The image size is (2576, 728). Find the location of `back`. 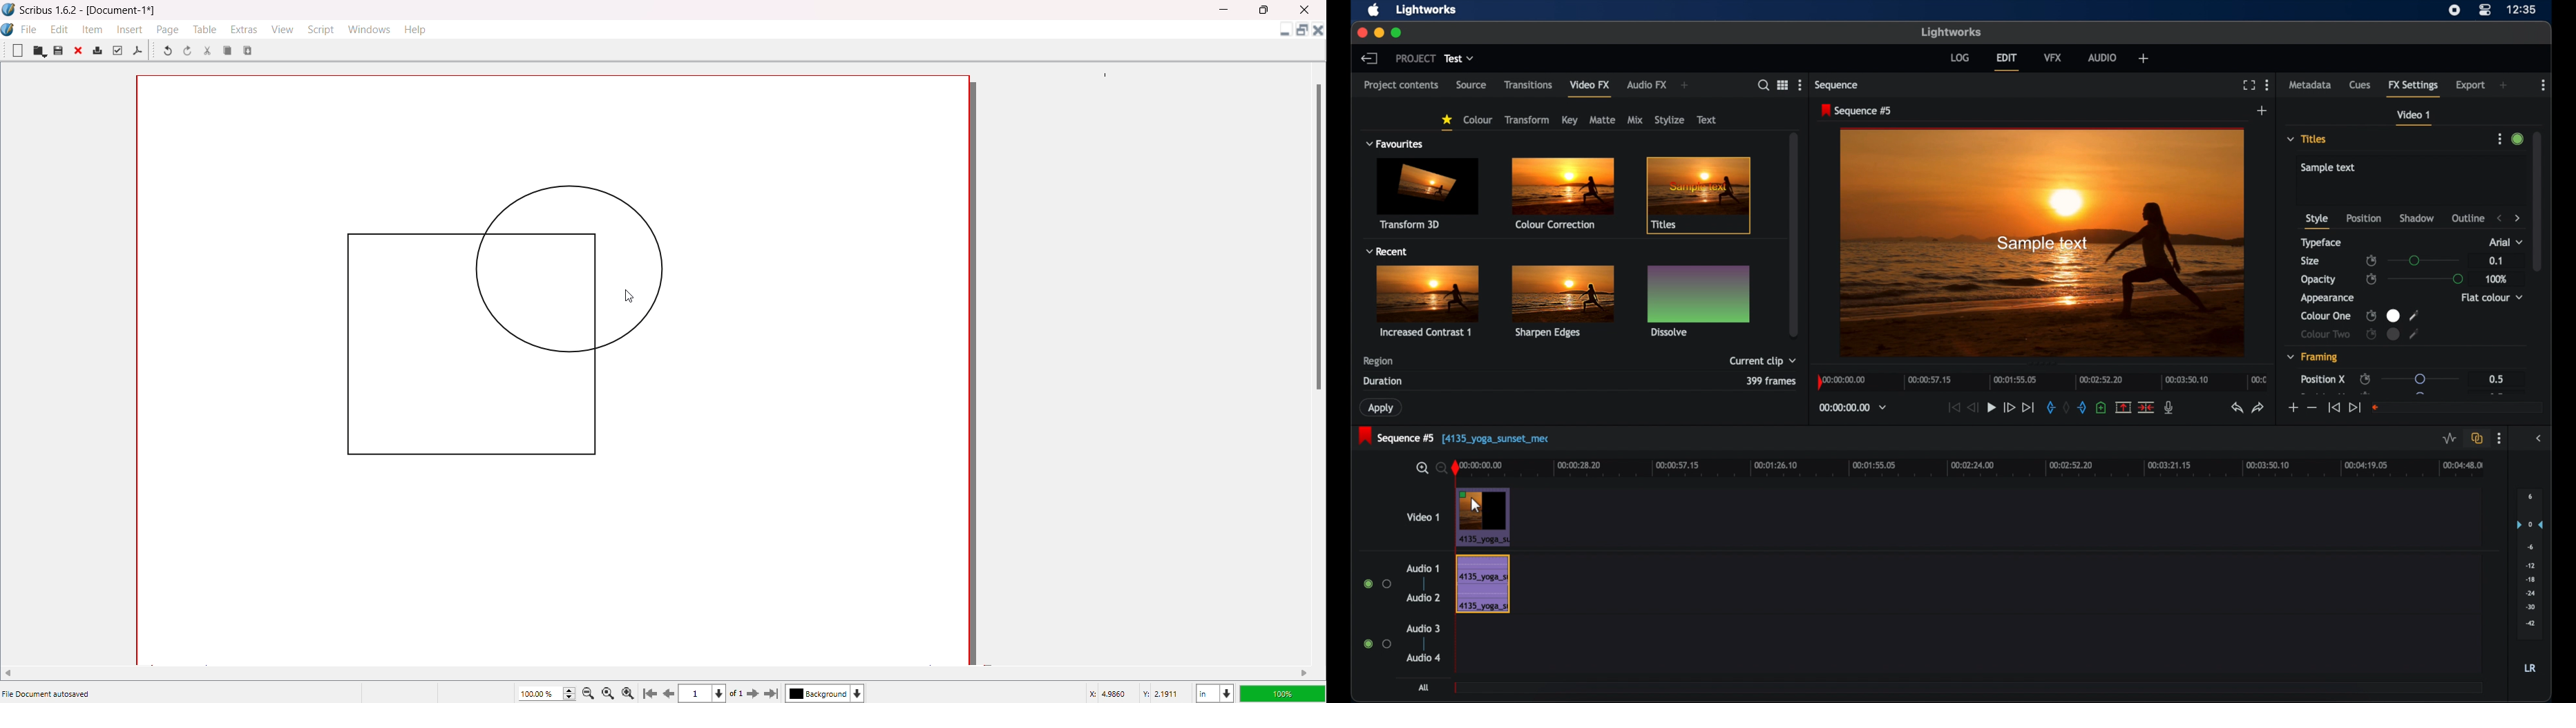

back is located at coordinates (1370, 59).